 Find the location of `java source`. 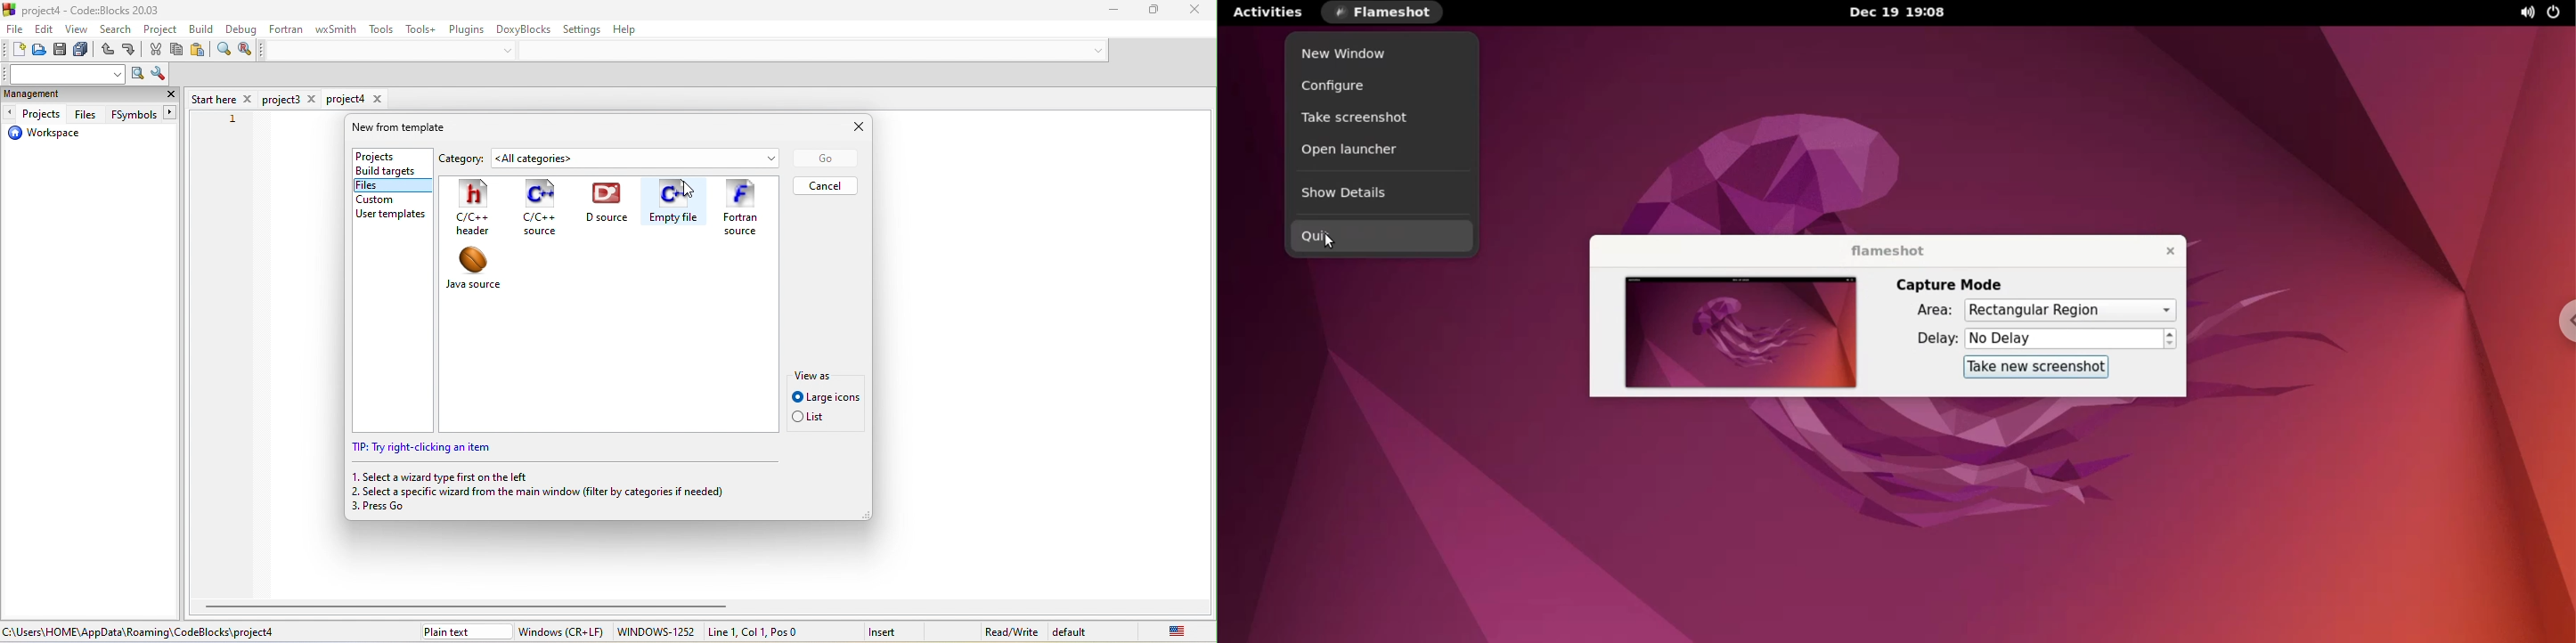

java source is located at coordinates (485, 273).